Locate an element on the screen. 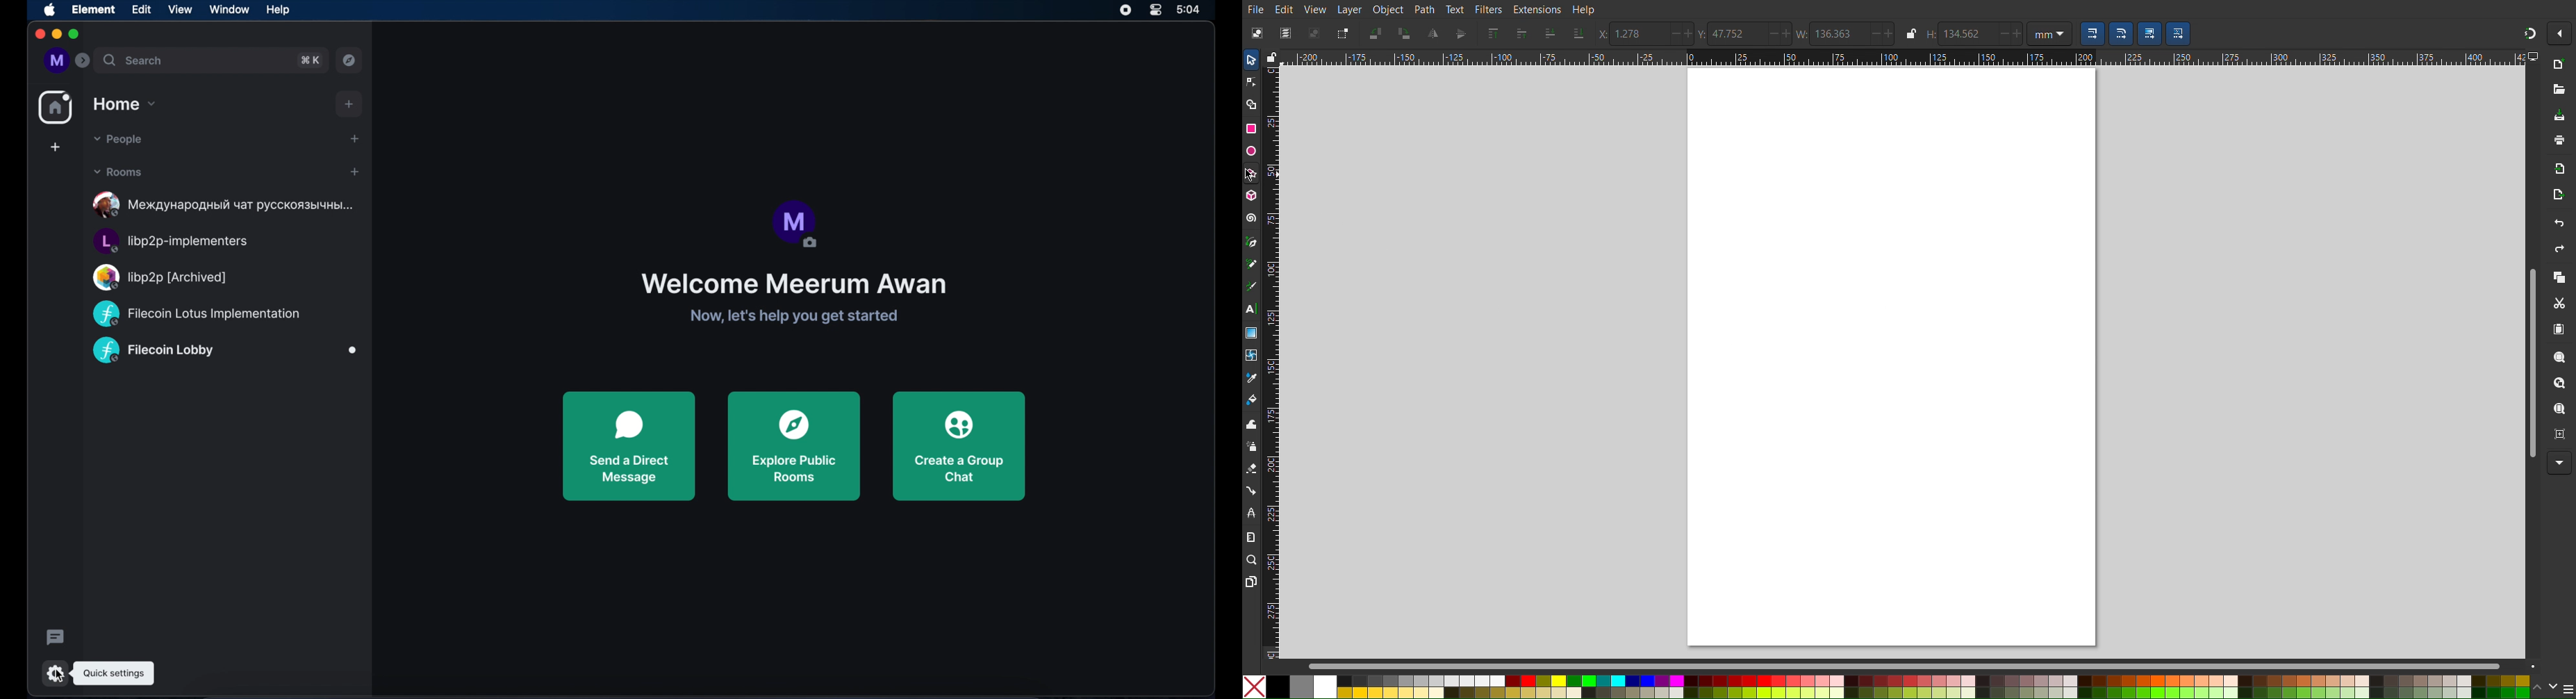  Cut is located at coordinates (2562, 304).